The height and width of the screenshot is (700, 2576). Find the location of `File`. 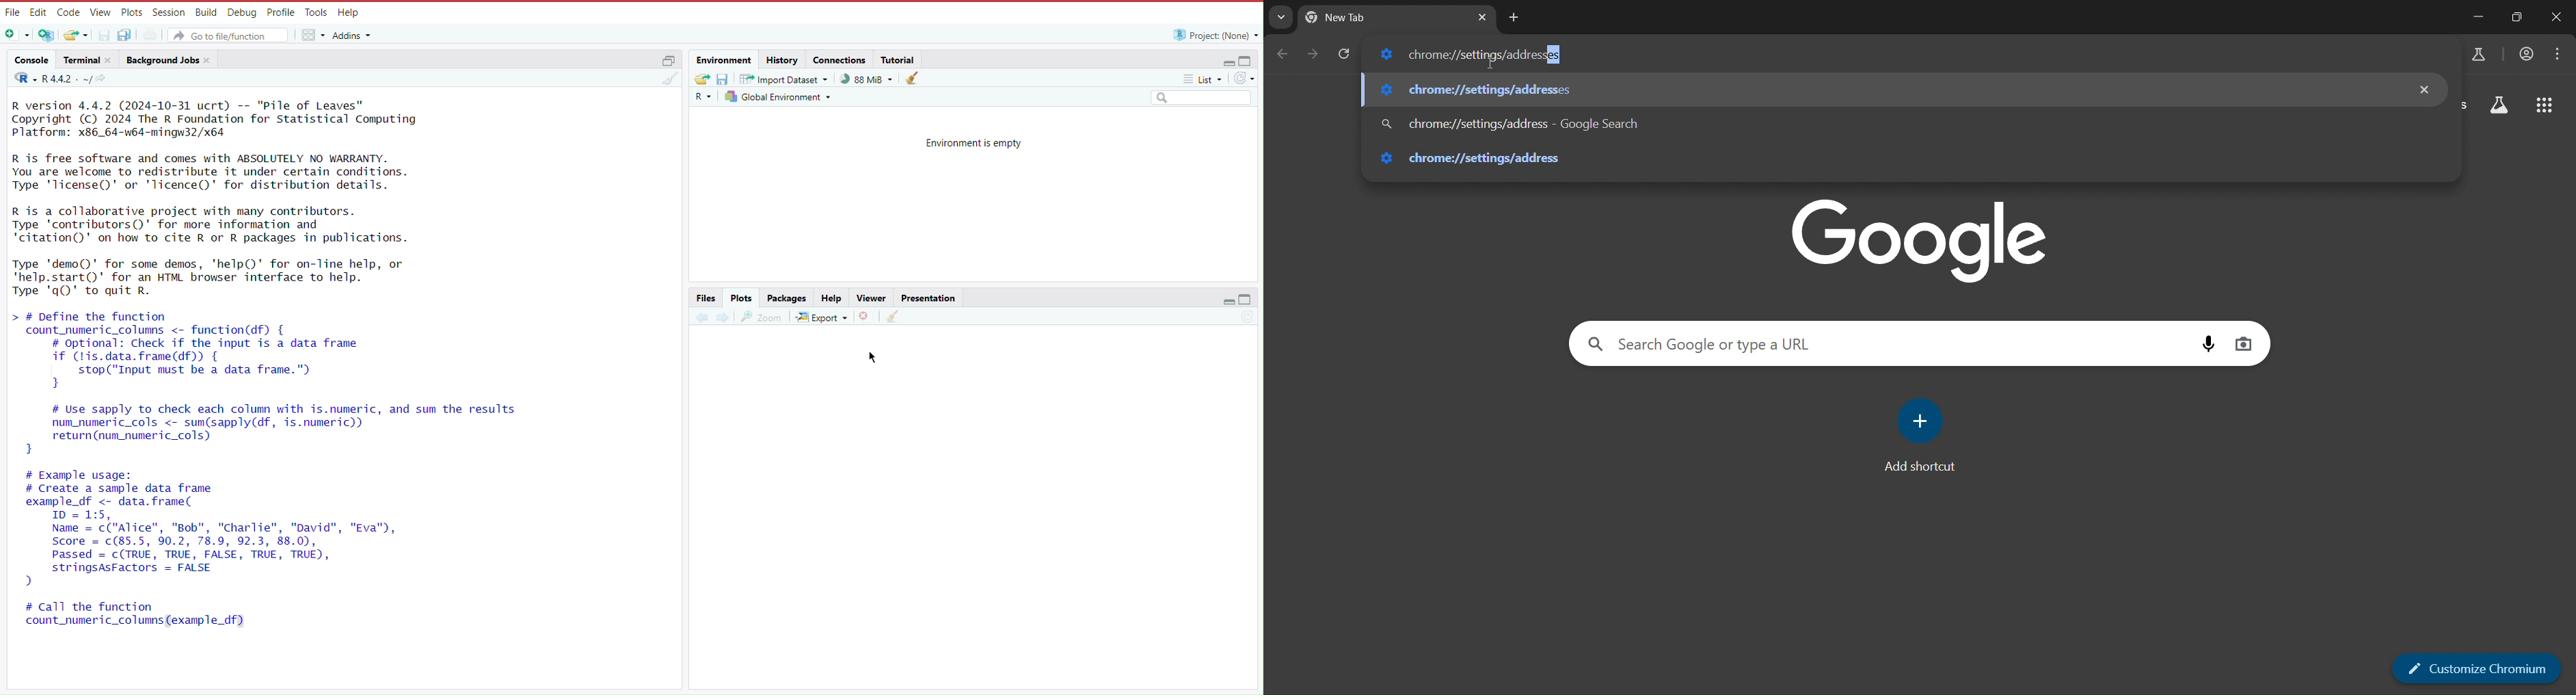

File is located at coordinates (12, 13).